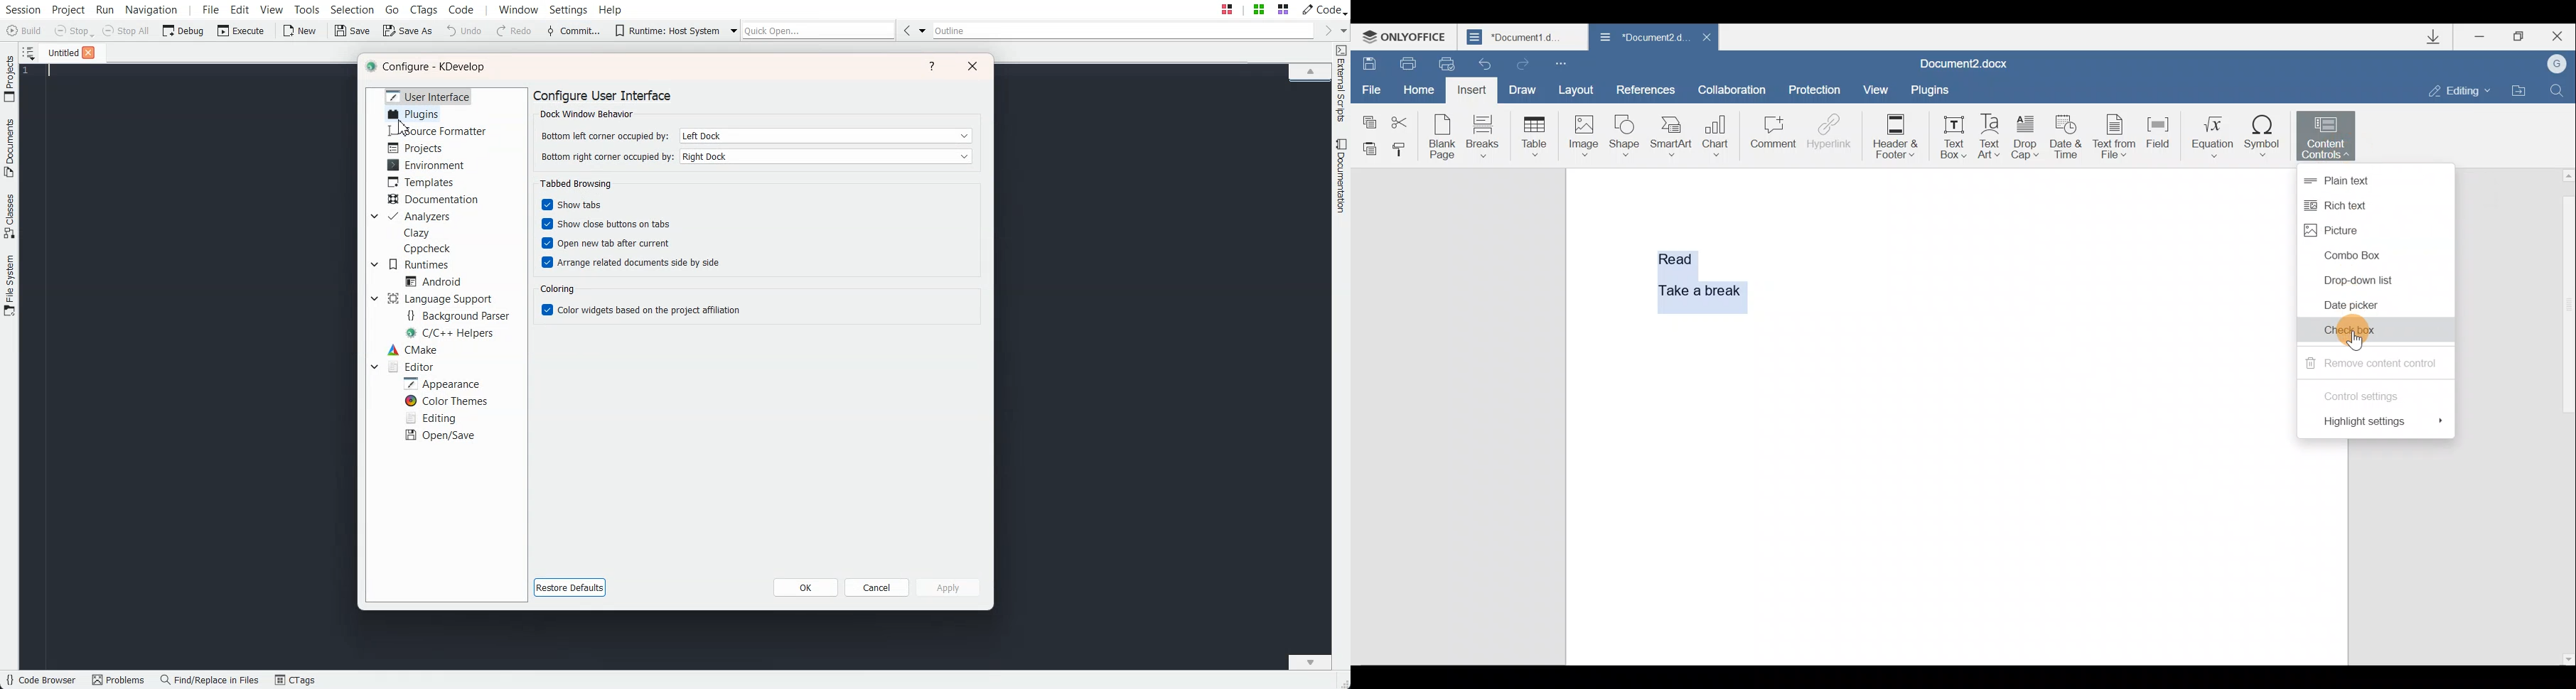 The image size is (2576, 700). Describe the element at coordinates (430, 417) in the screenshot. I see `Editing` at that location.